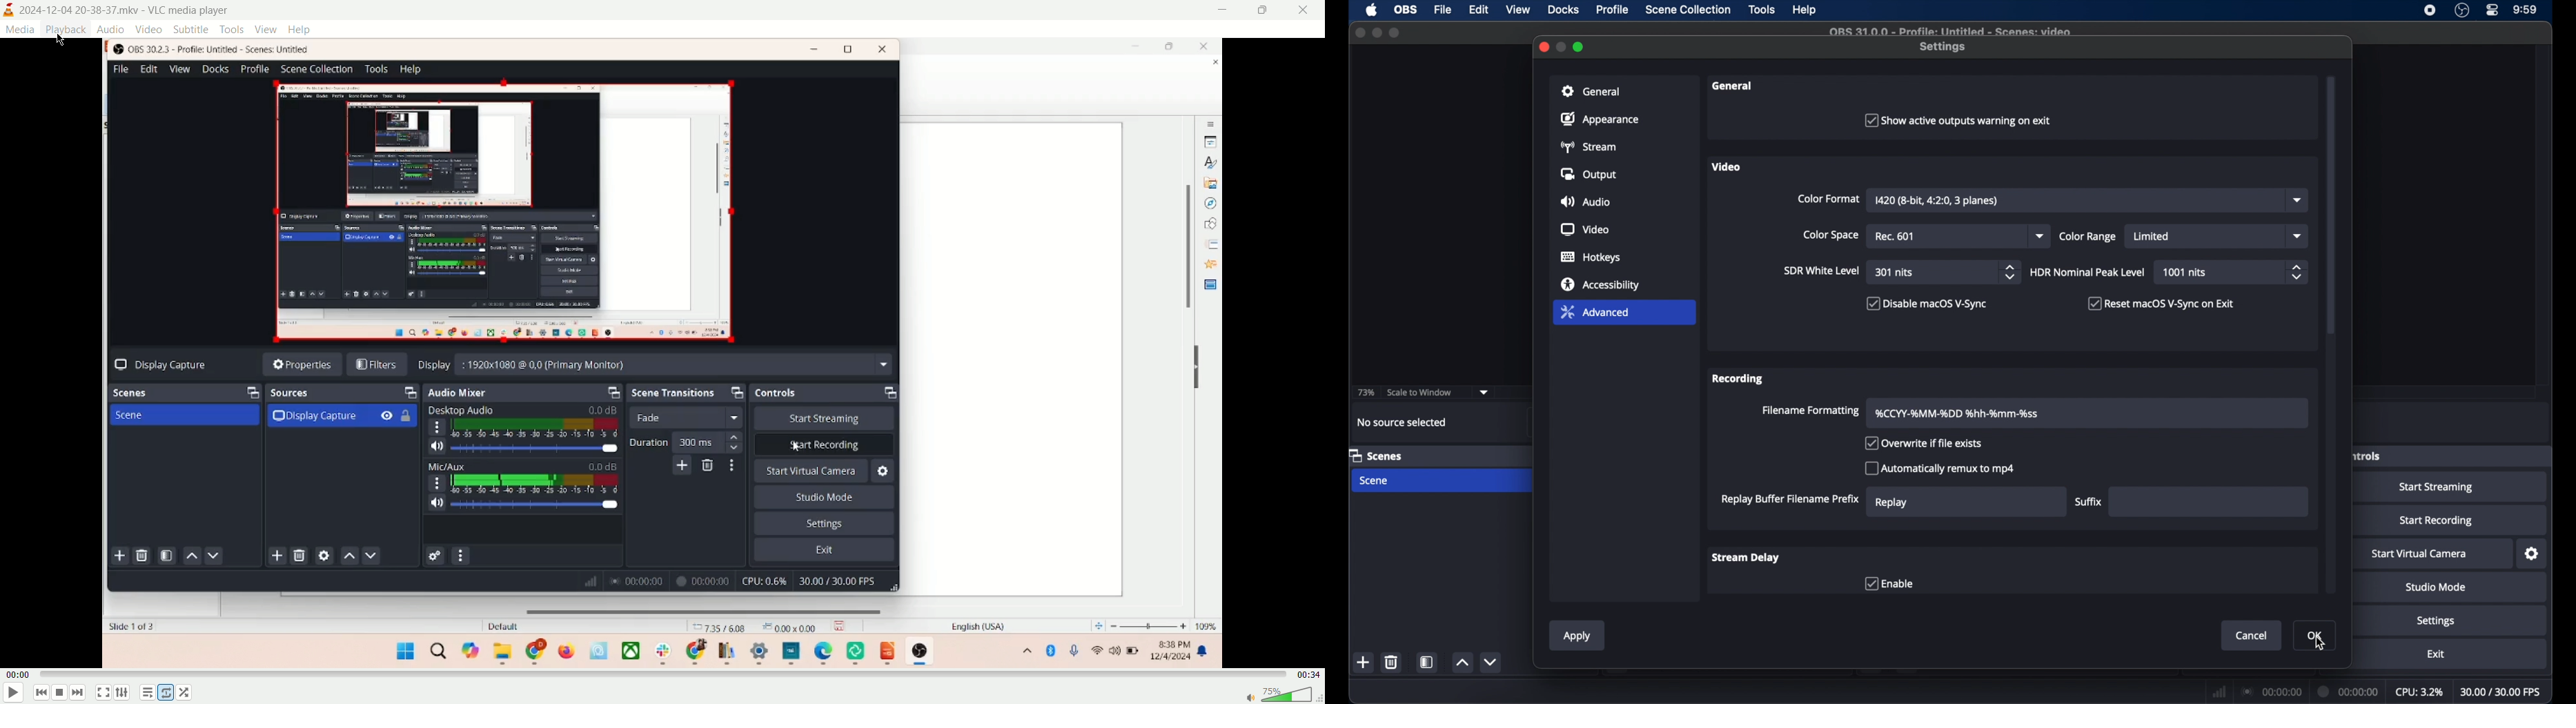 This screenshot has width=2576, height=728. I want to click on recording, so click(1738, 380).